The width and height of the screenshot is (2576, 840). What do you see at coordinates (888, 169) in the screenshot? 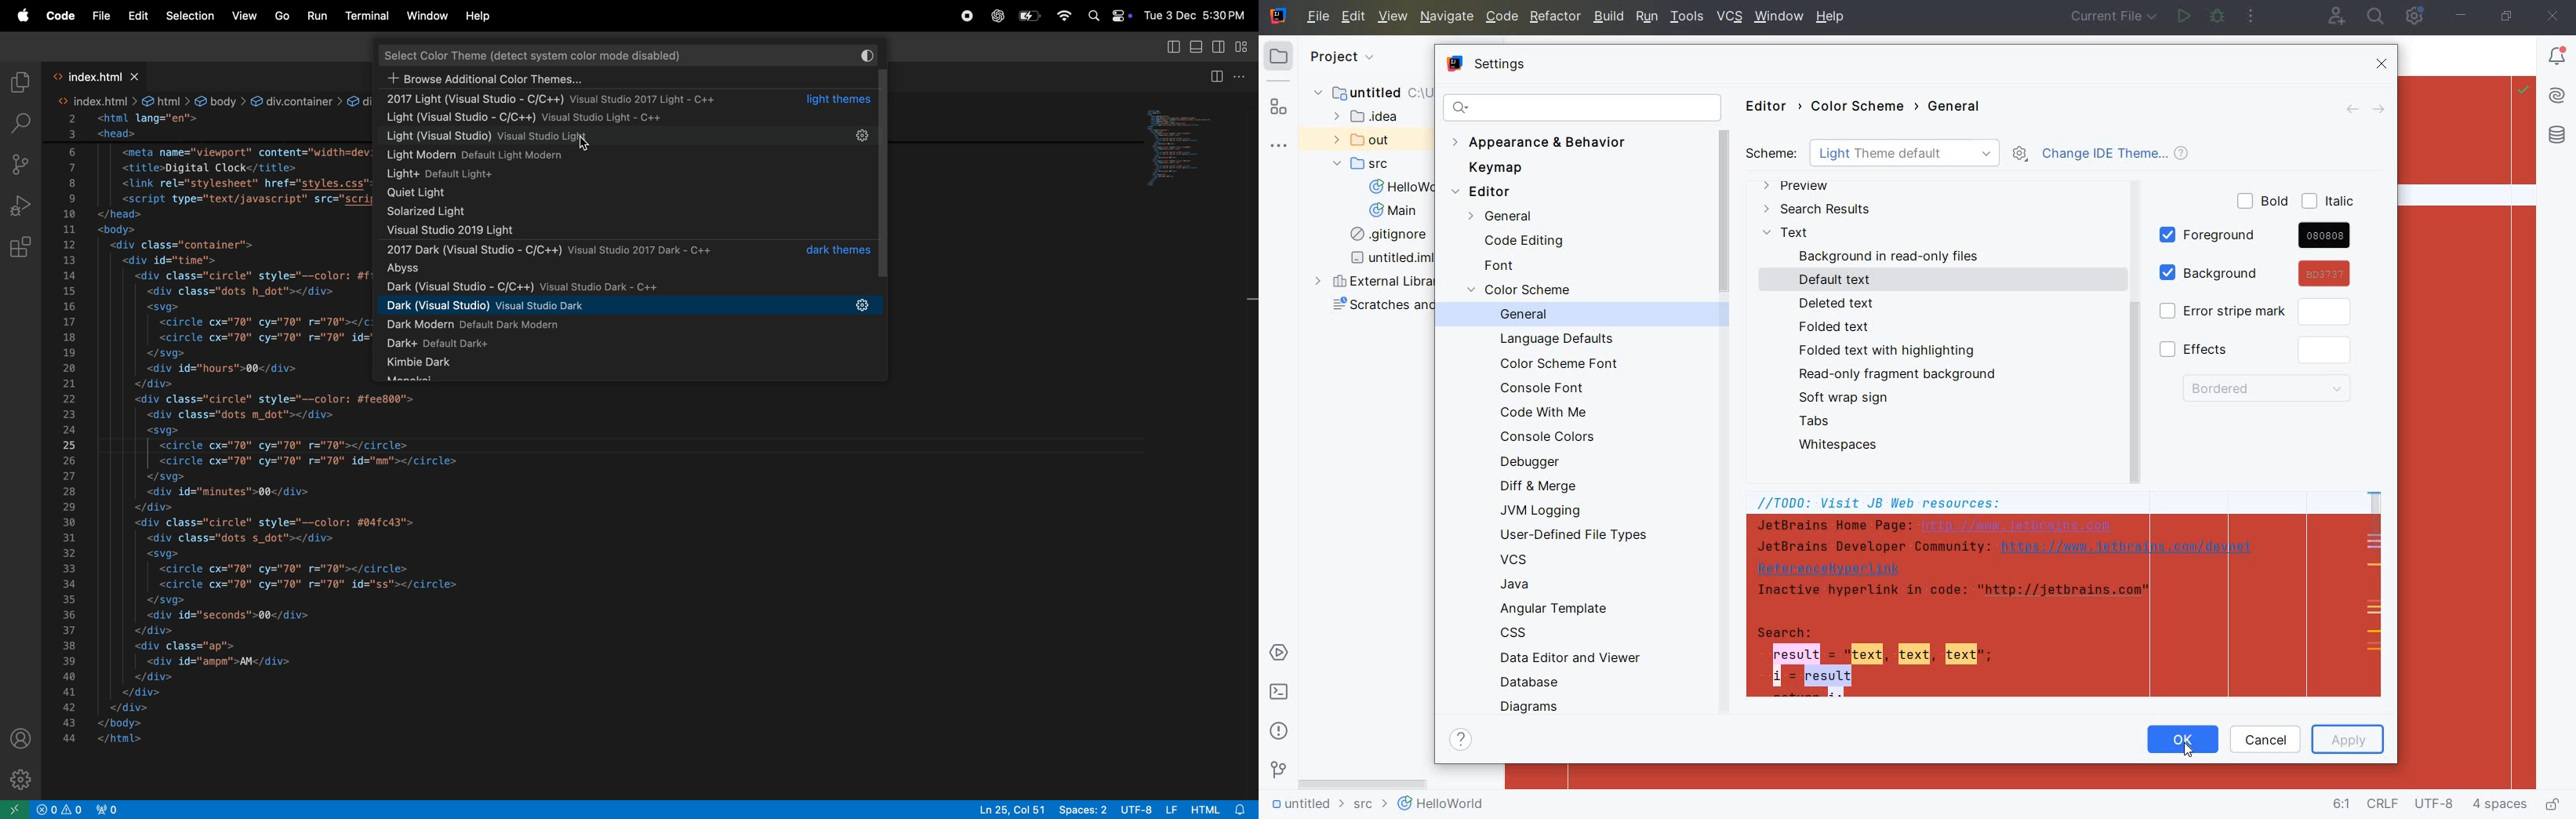
I see `scrollbar` at bounding box center [888, 169].